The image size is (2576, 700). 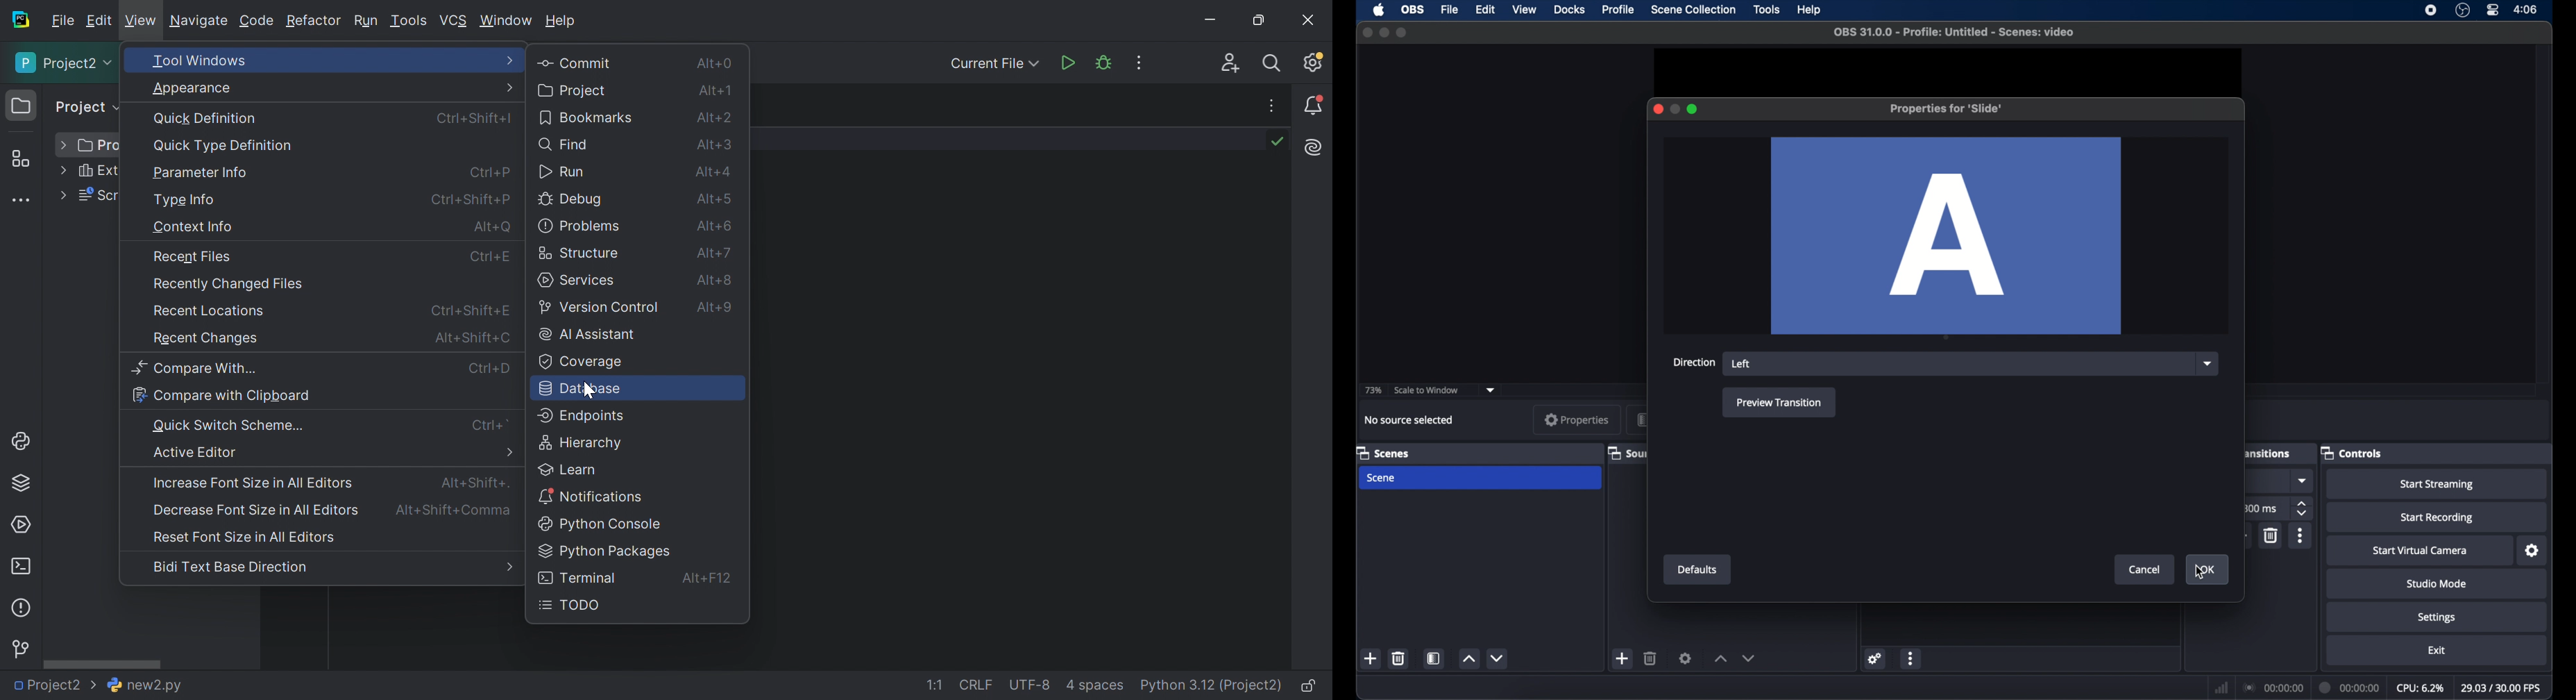 What do you see at coordinates (713, 91) in the screenshot?
I see `Alt+1` at bounding box center [713, 91].